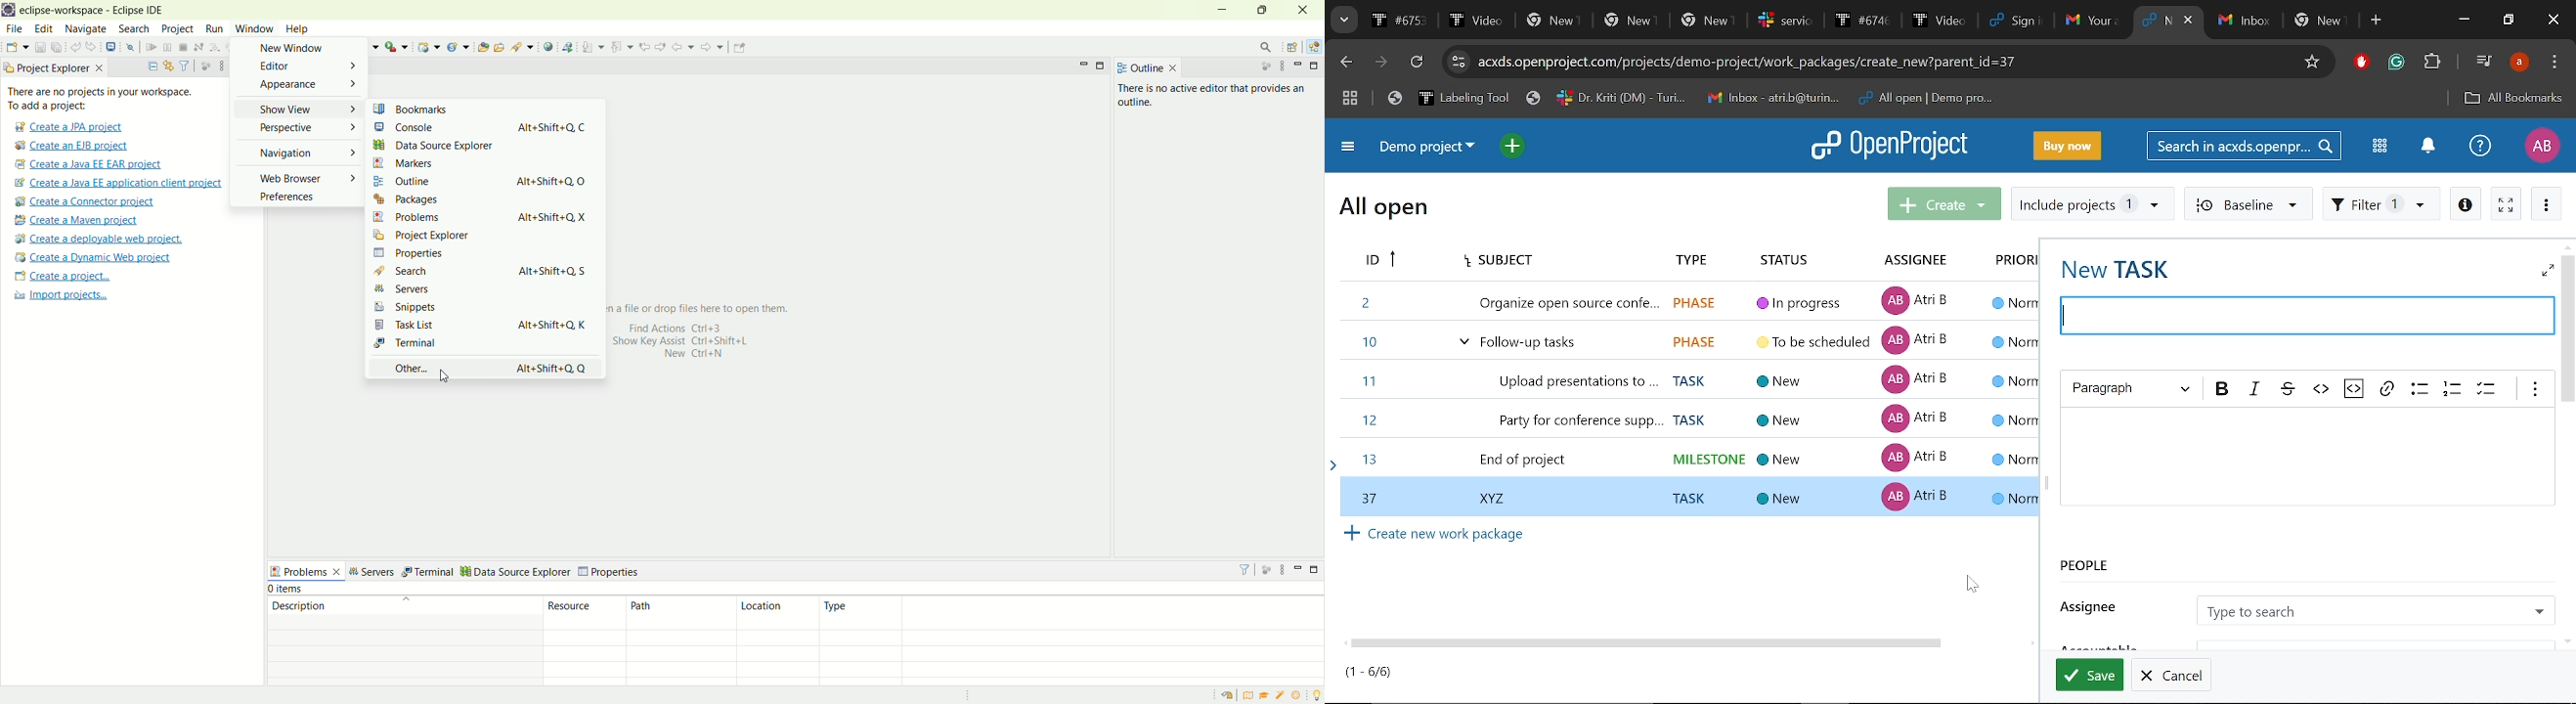 The image size is (2576, 728). I want to click on eclipse-workspace-Eclipse-IDE, so click(98, 14).